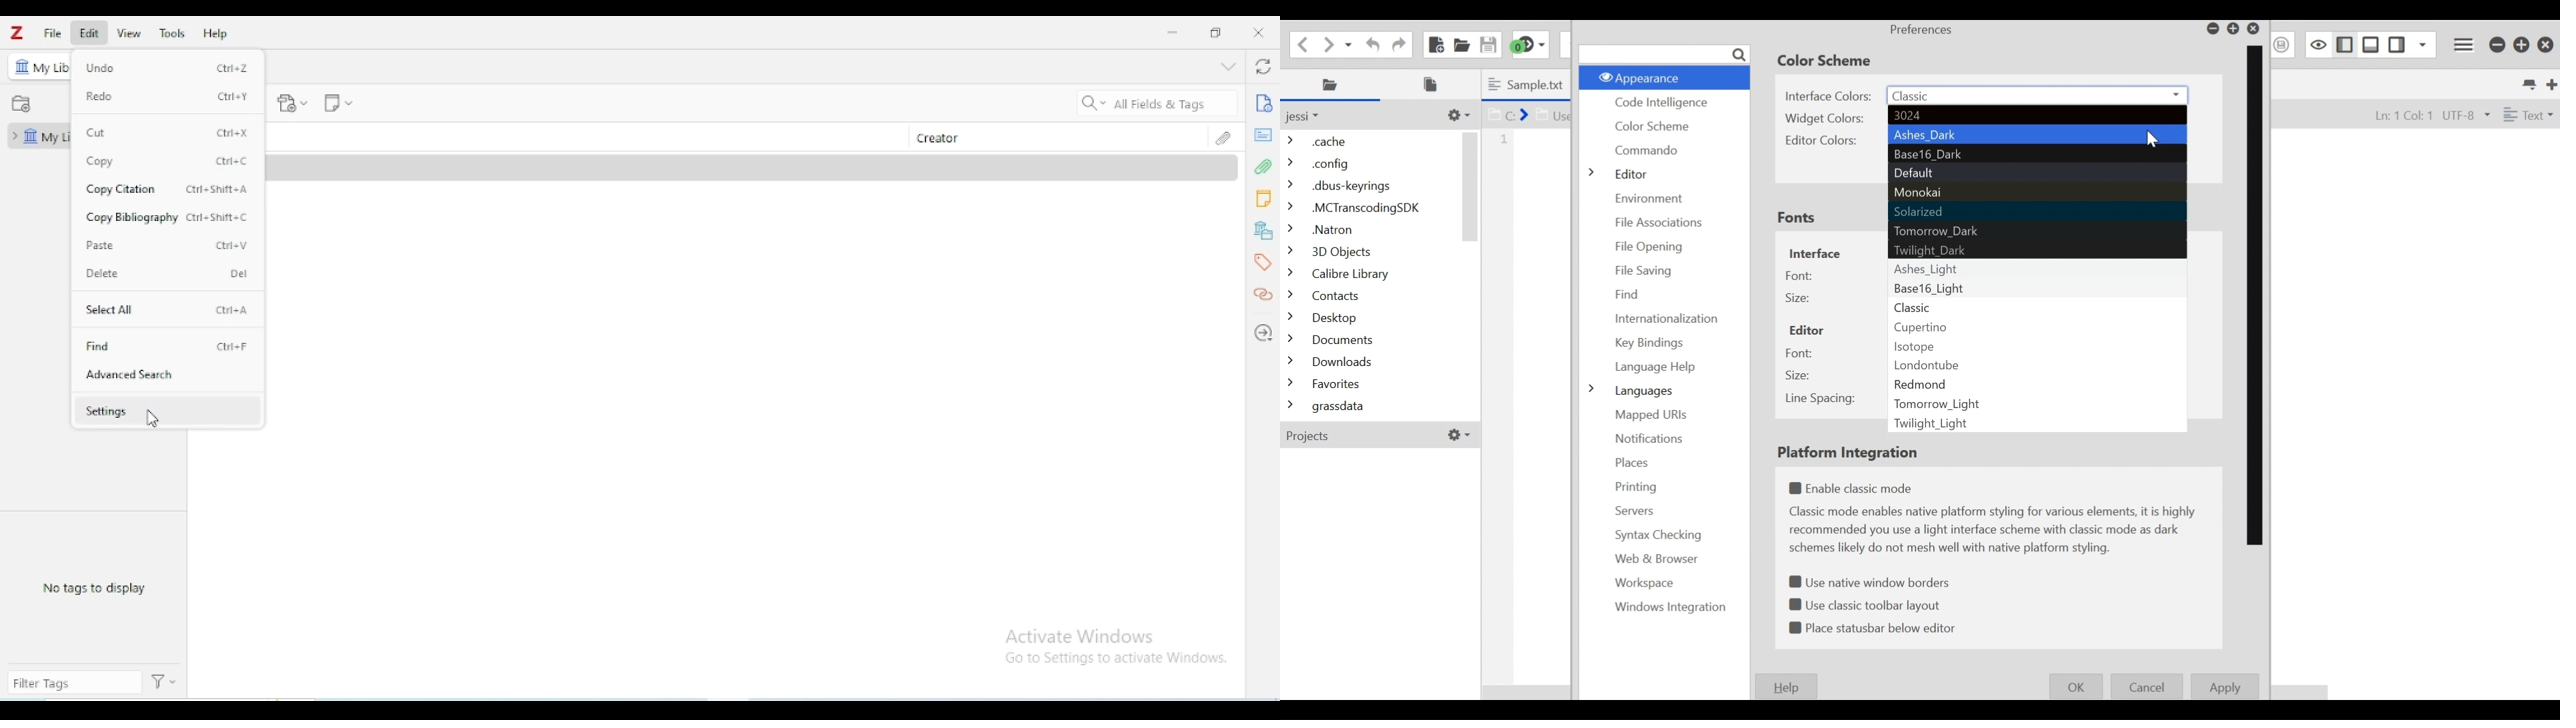  I want to click on File Position, so click(2397, 115).